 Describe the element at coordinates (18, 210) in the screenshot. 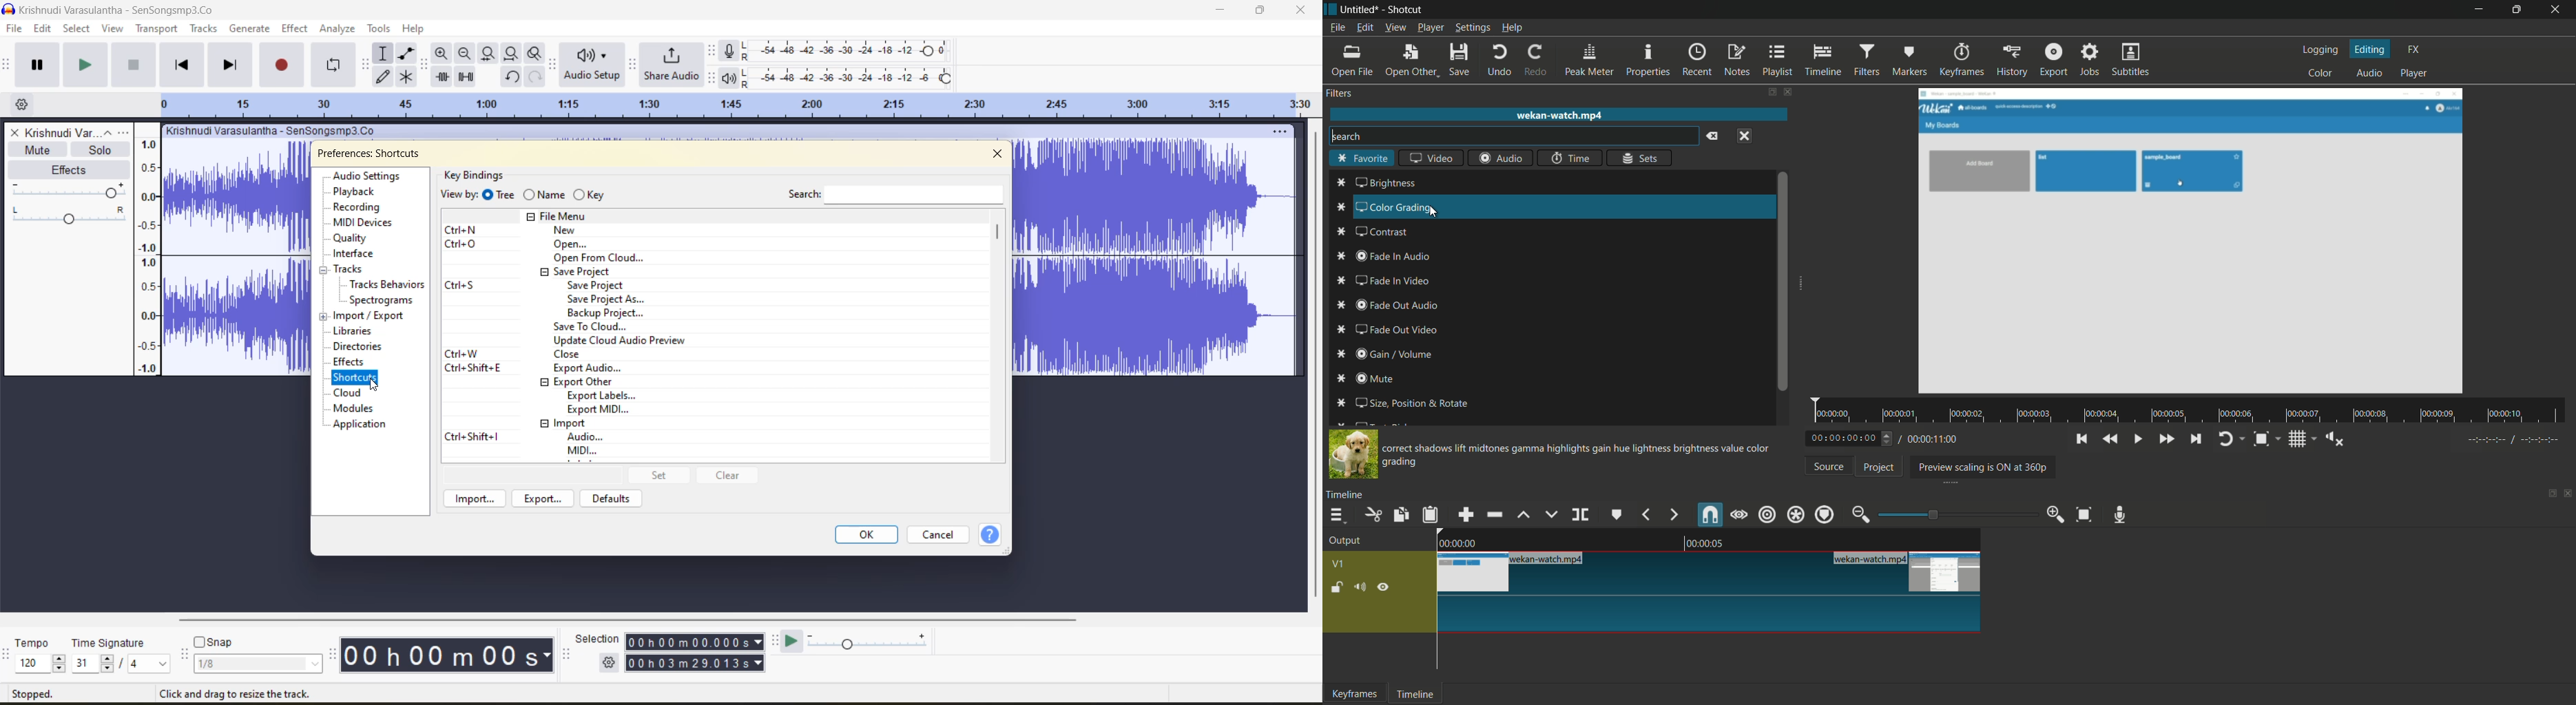

I see `pan left` at that location.